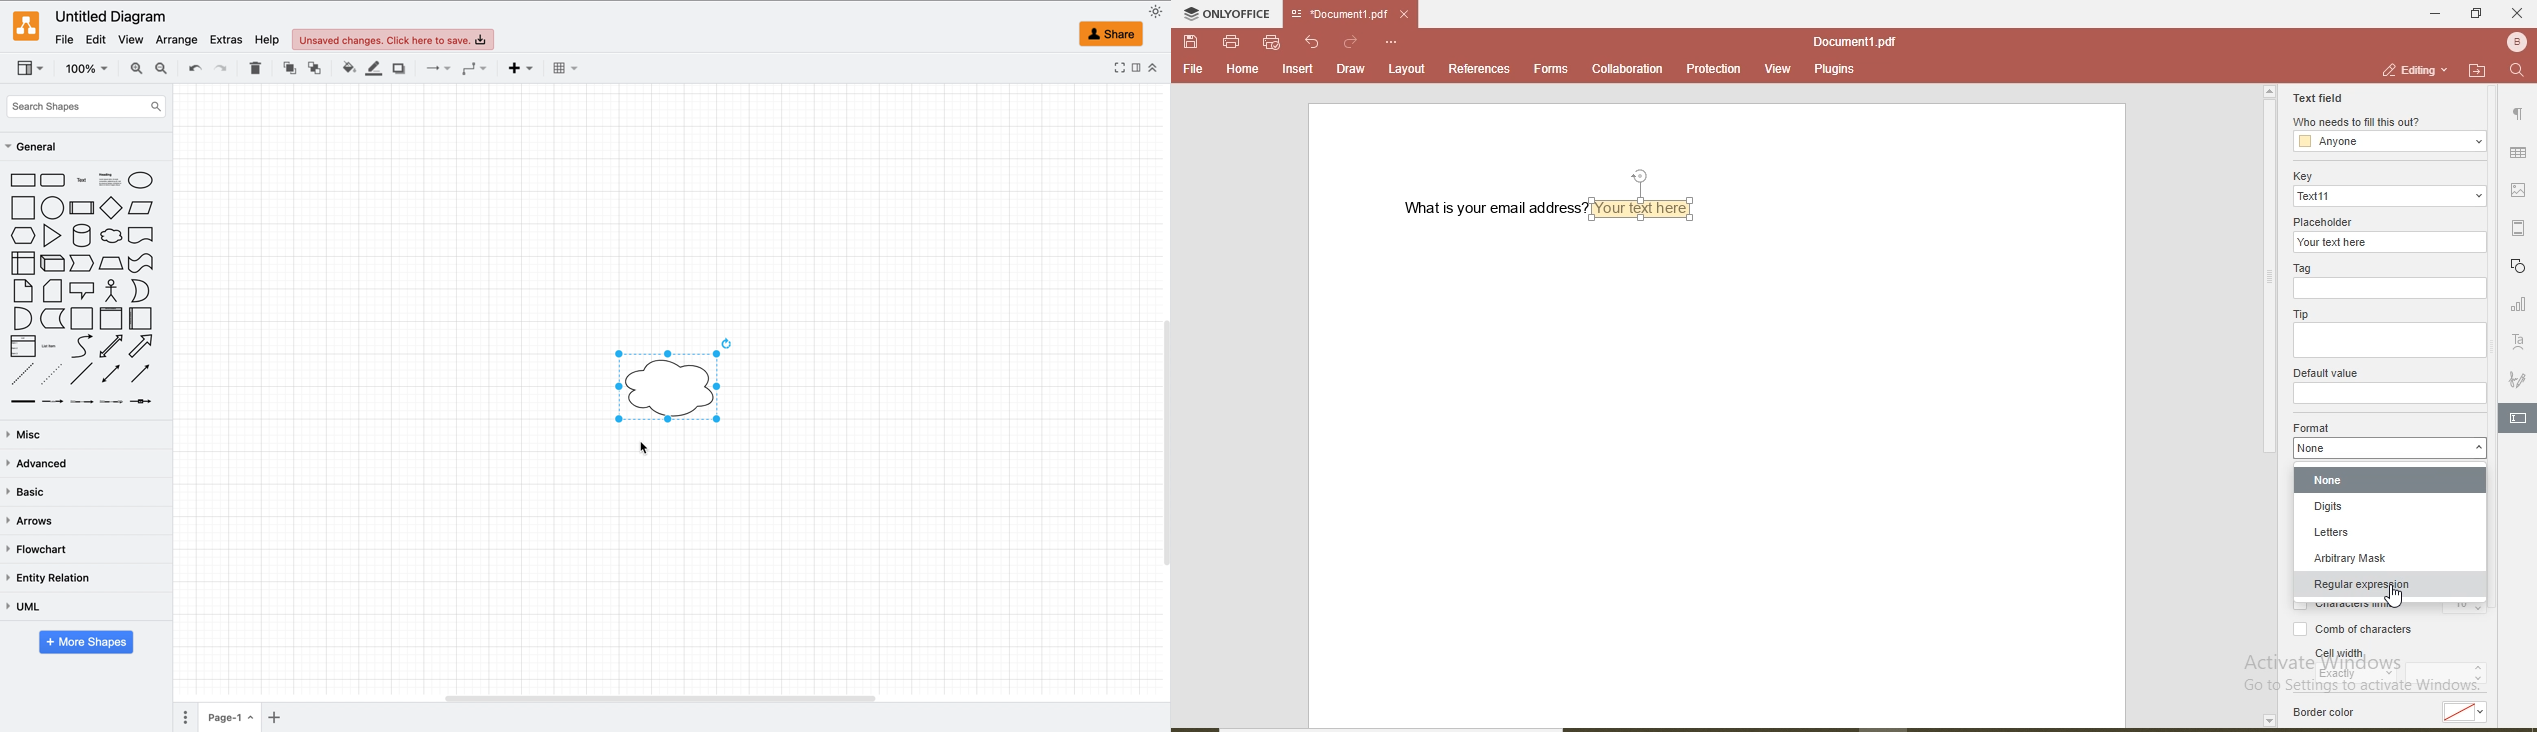 This screenshot has height=756, width=2548. I want to click on cell width, so click(2339, 653).